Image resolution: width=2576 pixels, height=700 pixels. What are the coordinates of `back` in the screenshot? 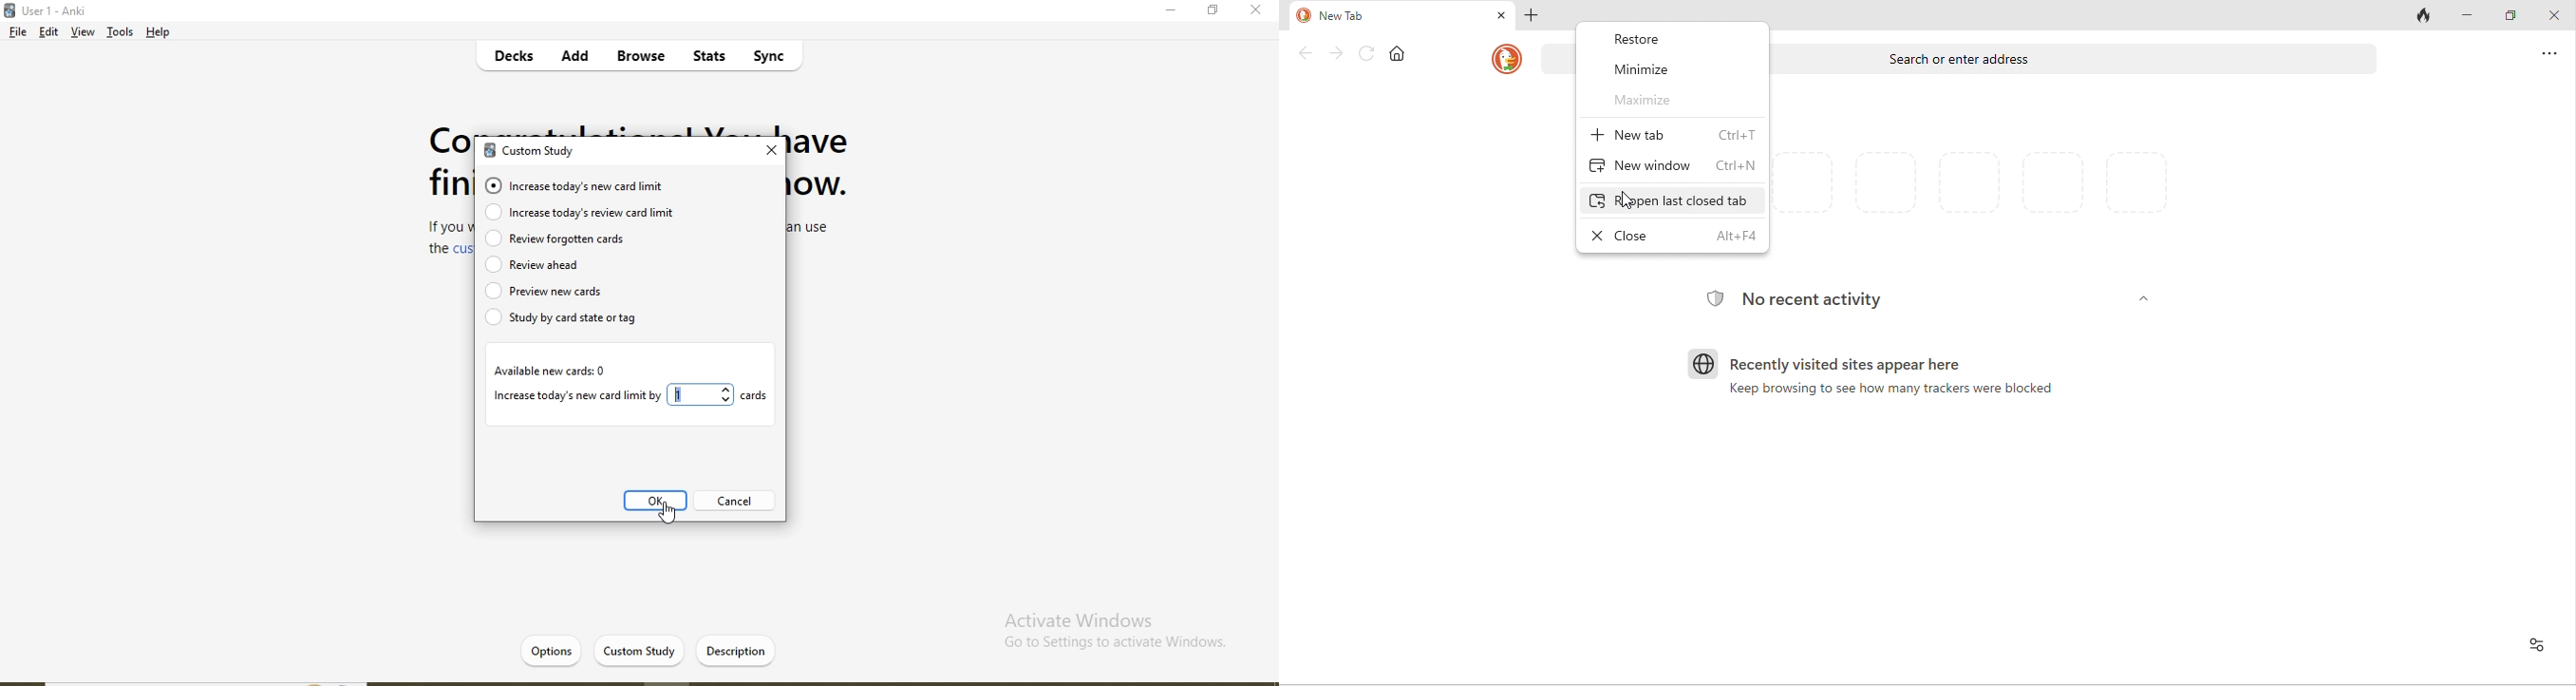 It's located at (1306, 54).